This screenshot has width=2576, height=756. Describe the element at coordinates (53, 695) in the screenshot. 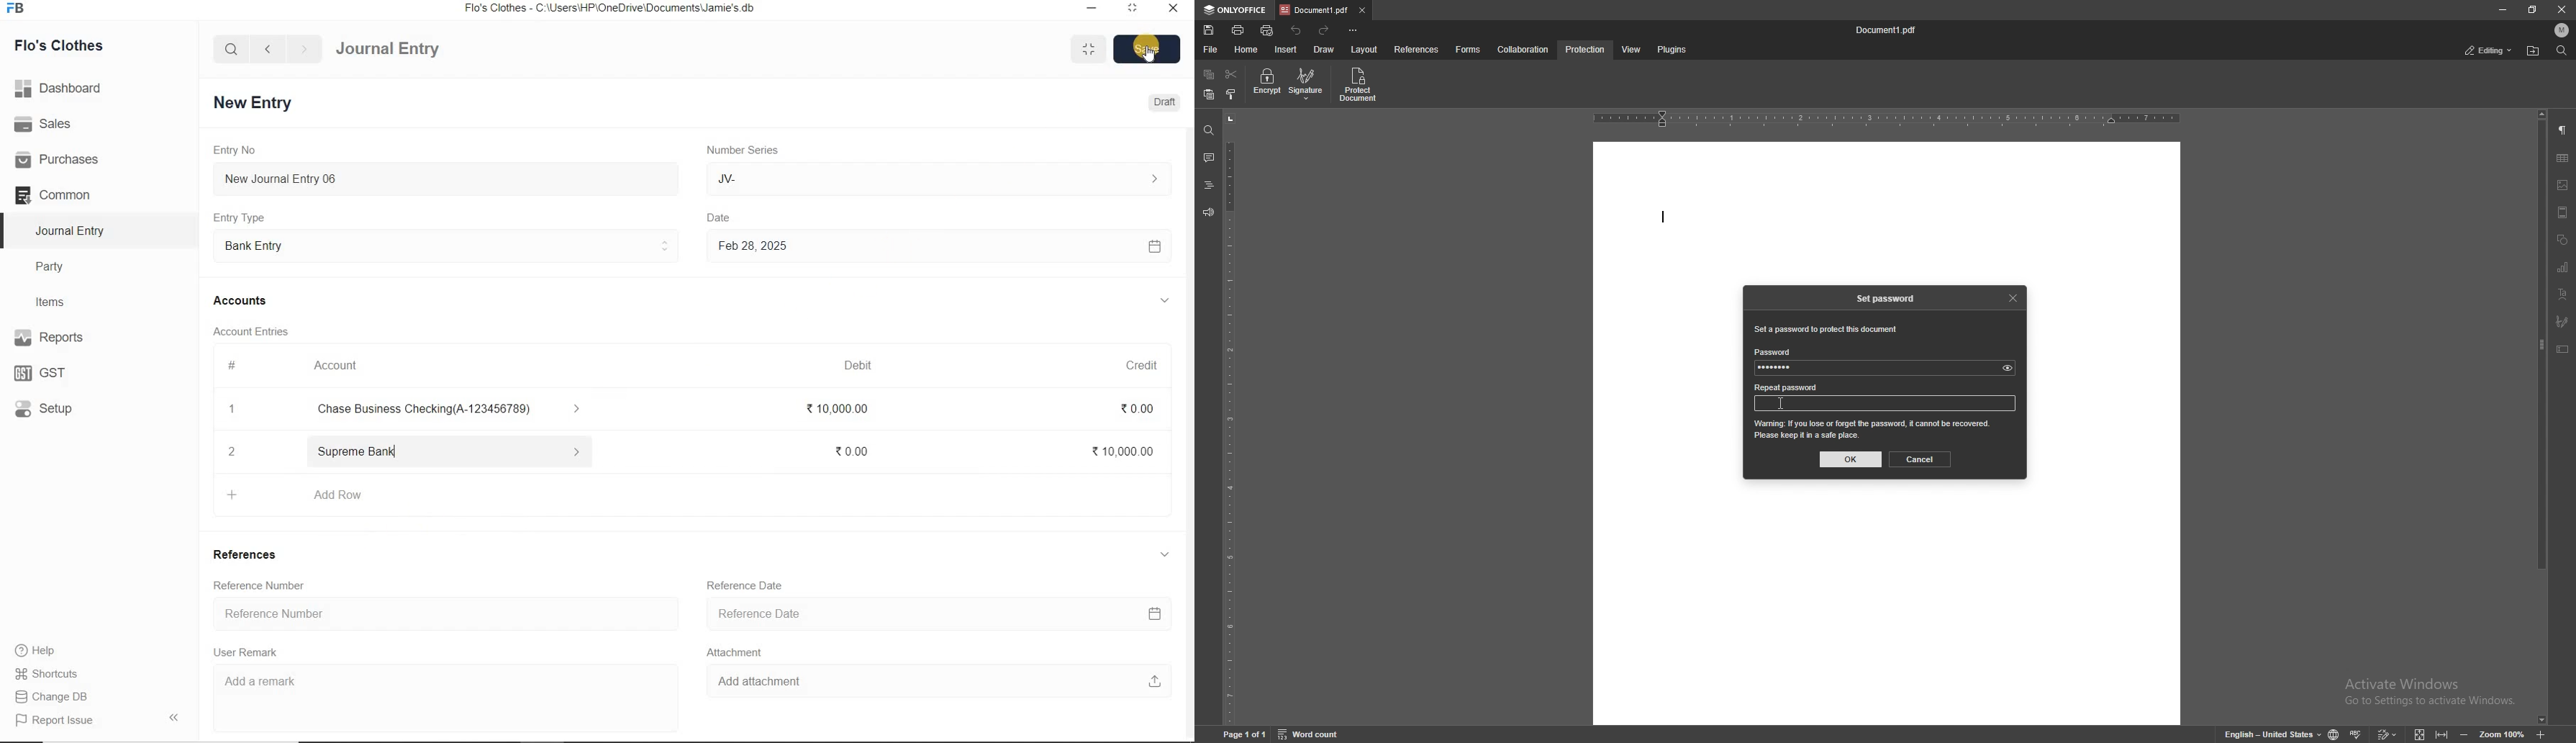

I see `Change DB` at that location.